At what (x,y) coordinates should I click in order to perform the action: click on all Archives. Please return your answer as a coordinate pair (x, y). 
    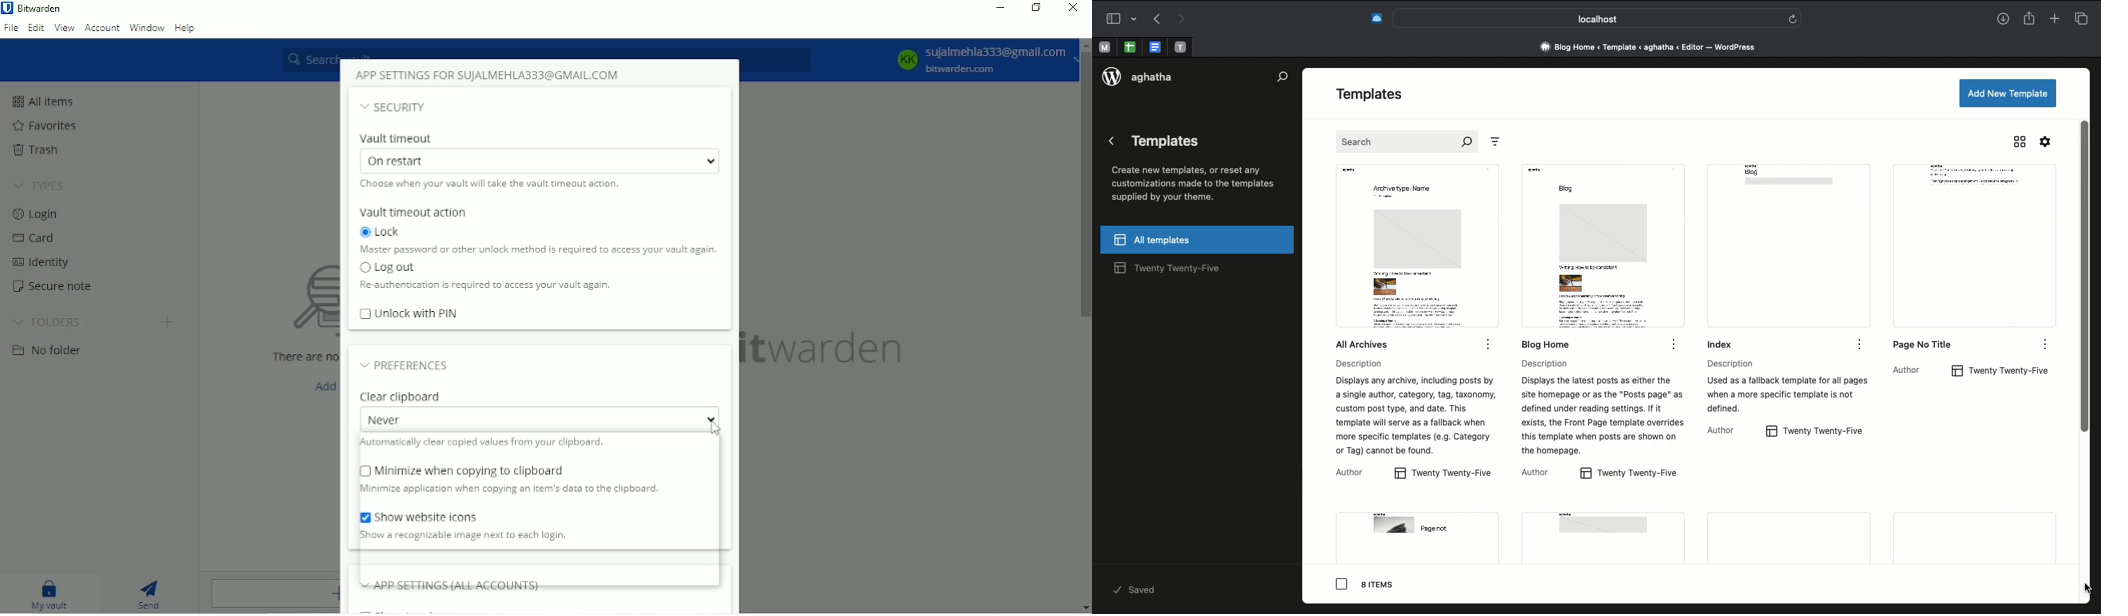
    Looking at the image, I should click on (1411, 259).